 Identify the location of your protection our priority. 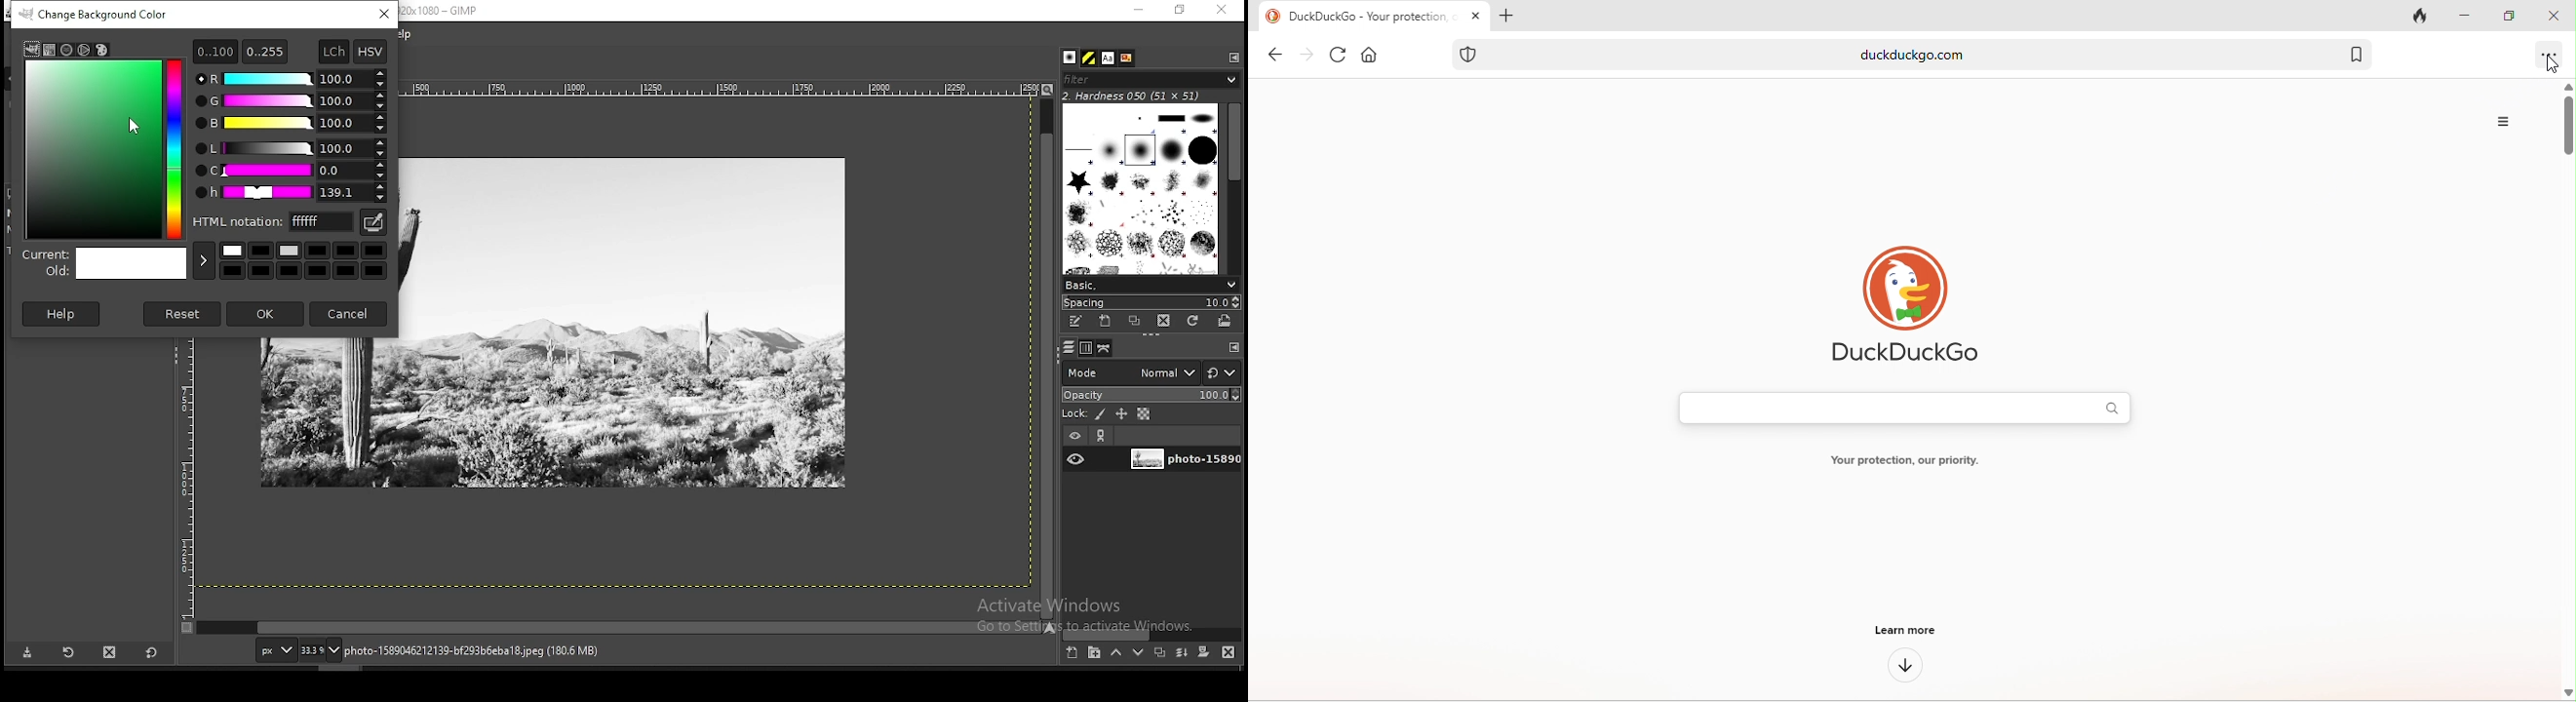
(1912, 462).